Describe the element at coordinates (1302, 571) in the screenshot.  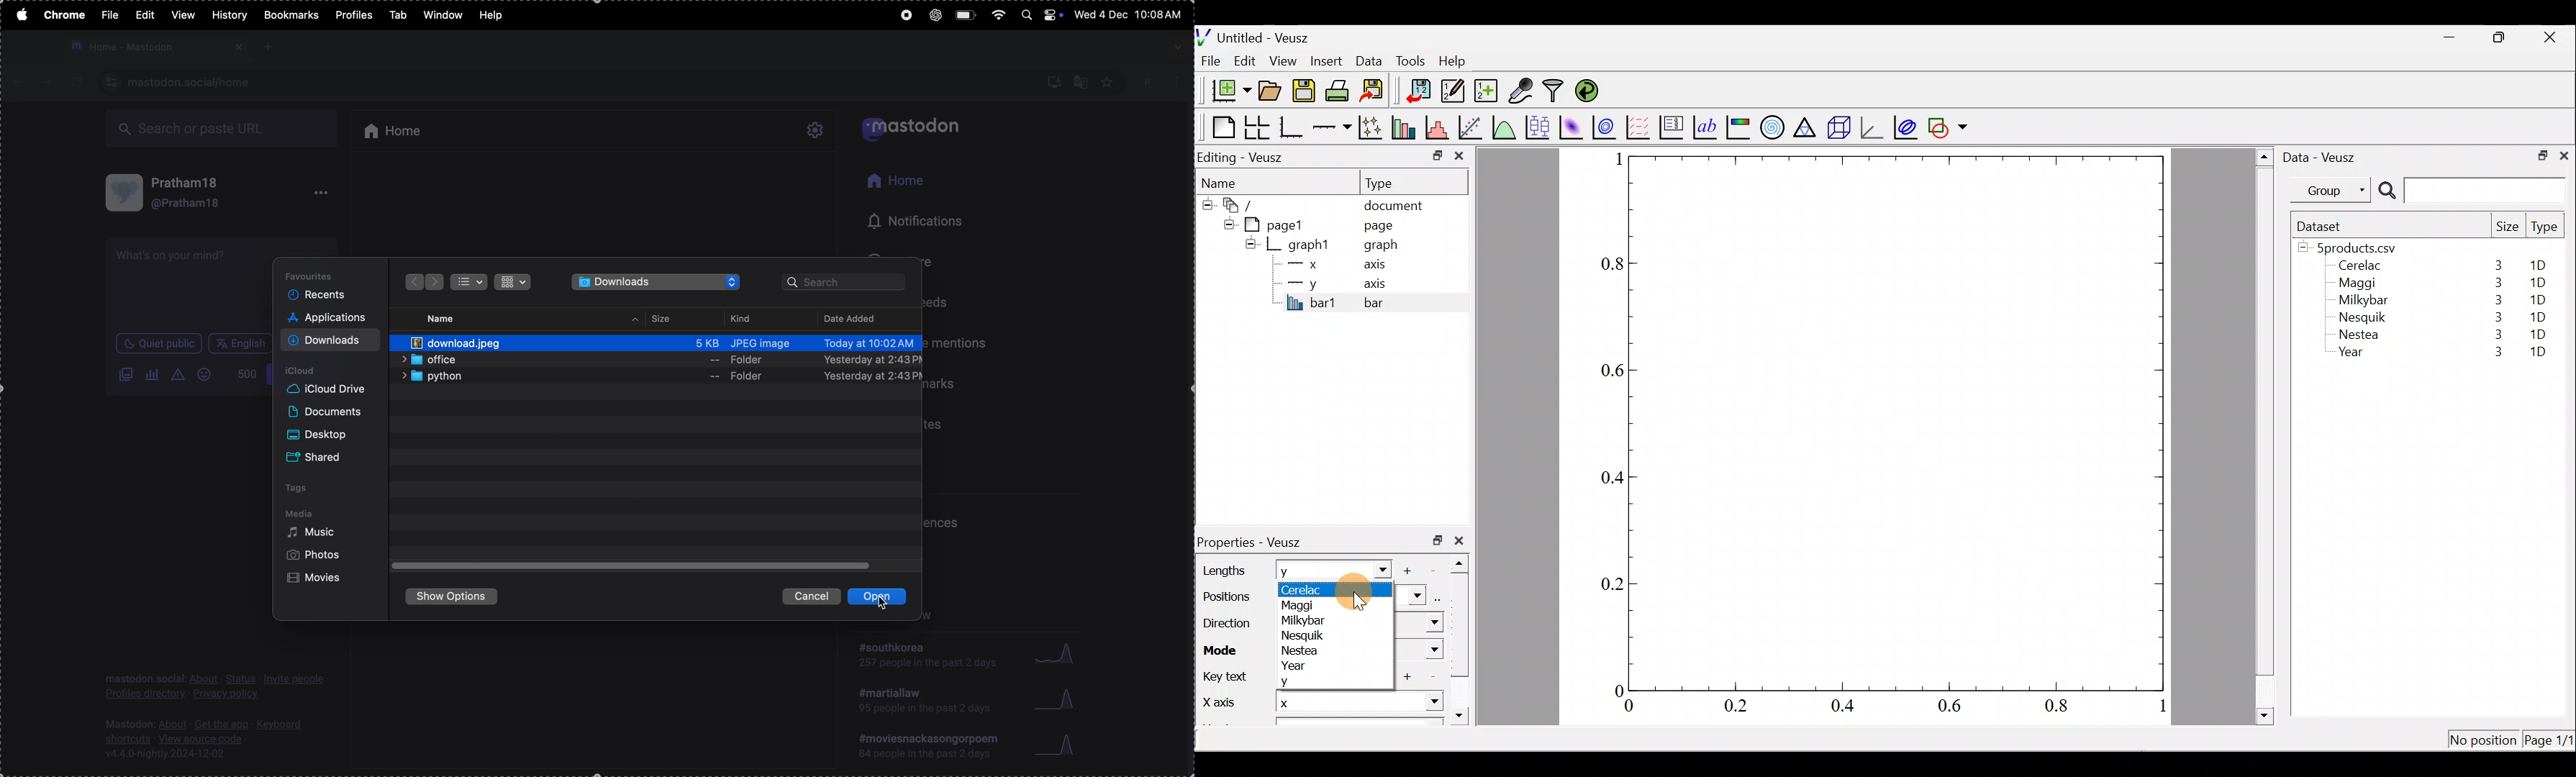
I see `y` at that location.